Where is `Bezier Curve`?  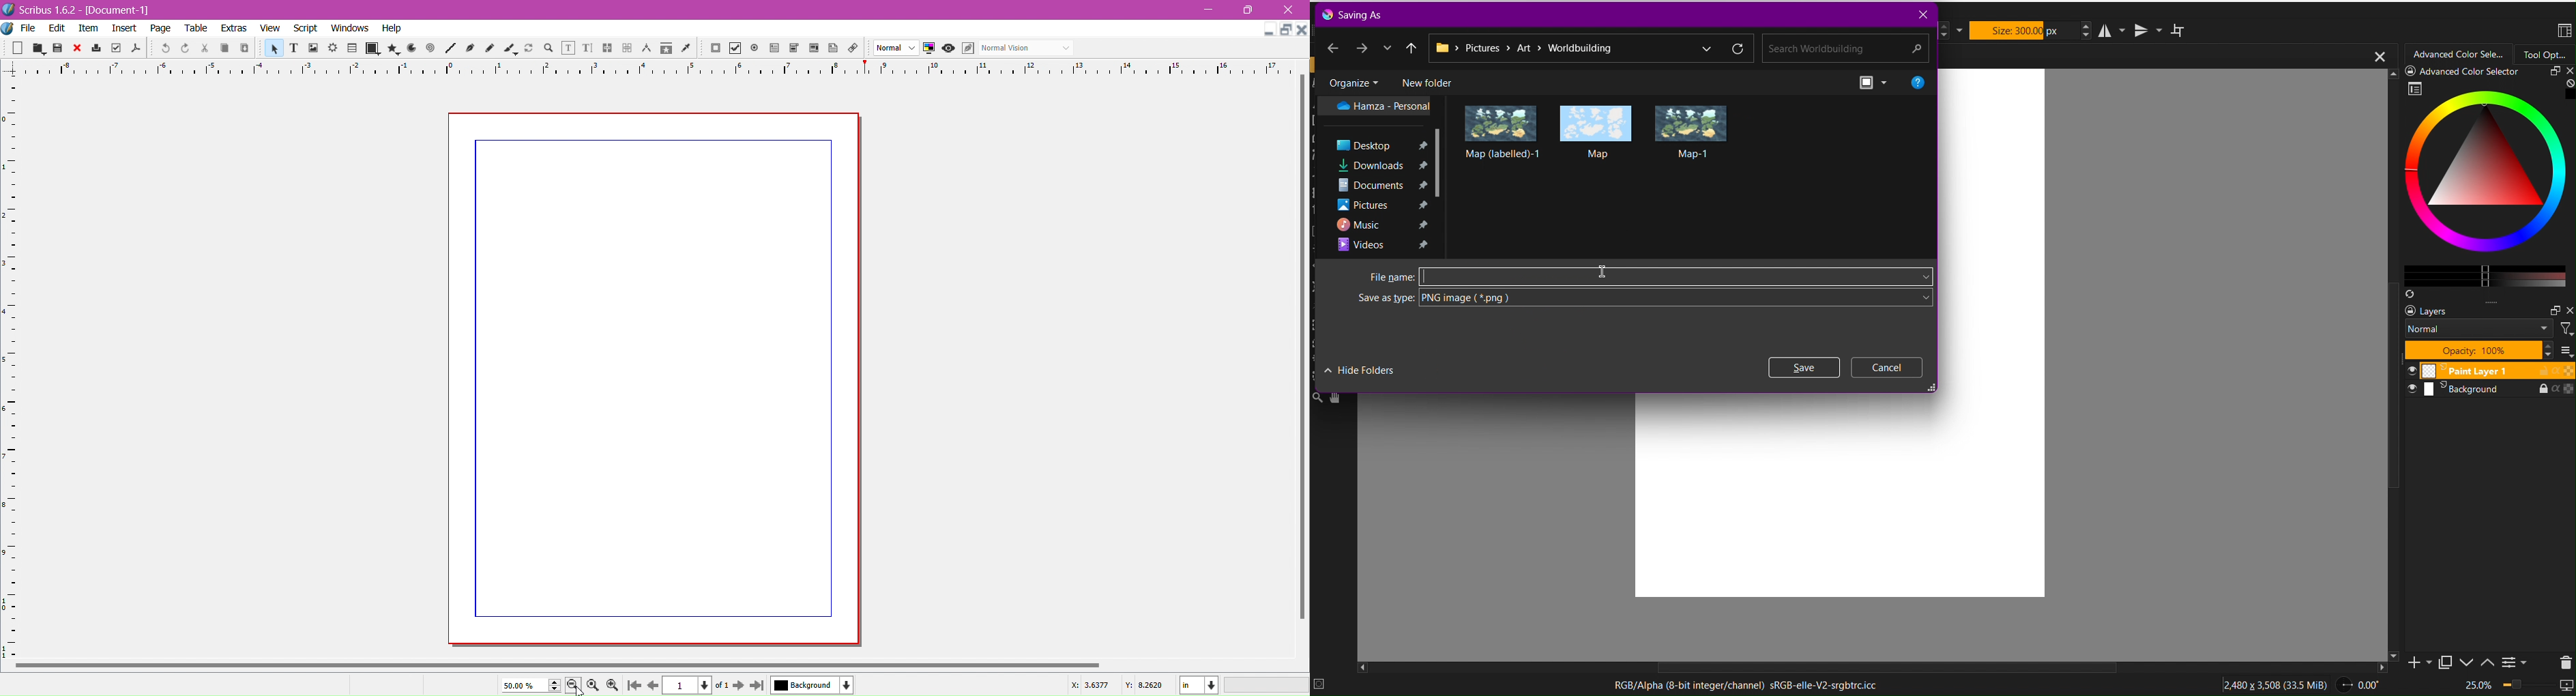
Bezier Curve is located at coordinates (470, 48).